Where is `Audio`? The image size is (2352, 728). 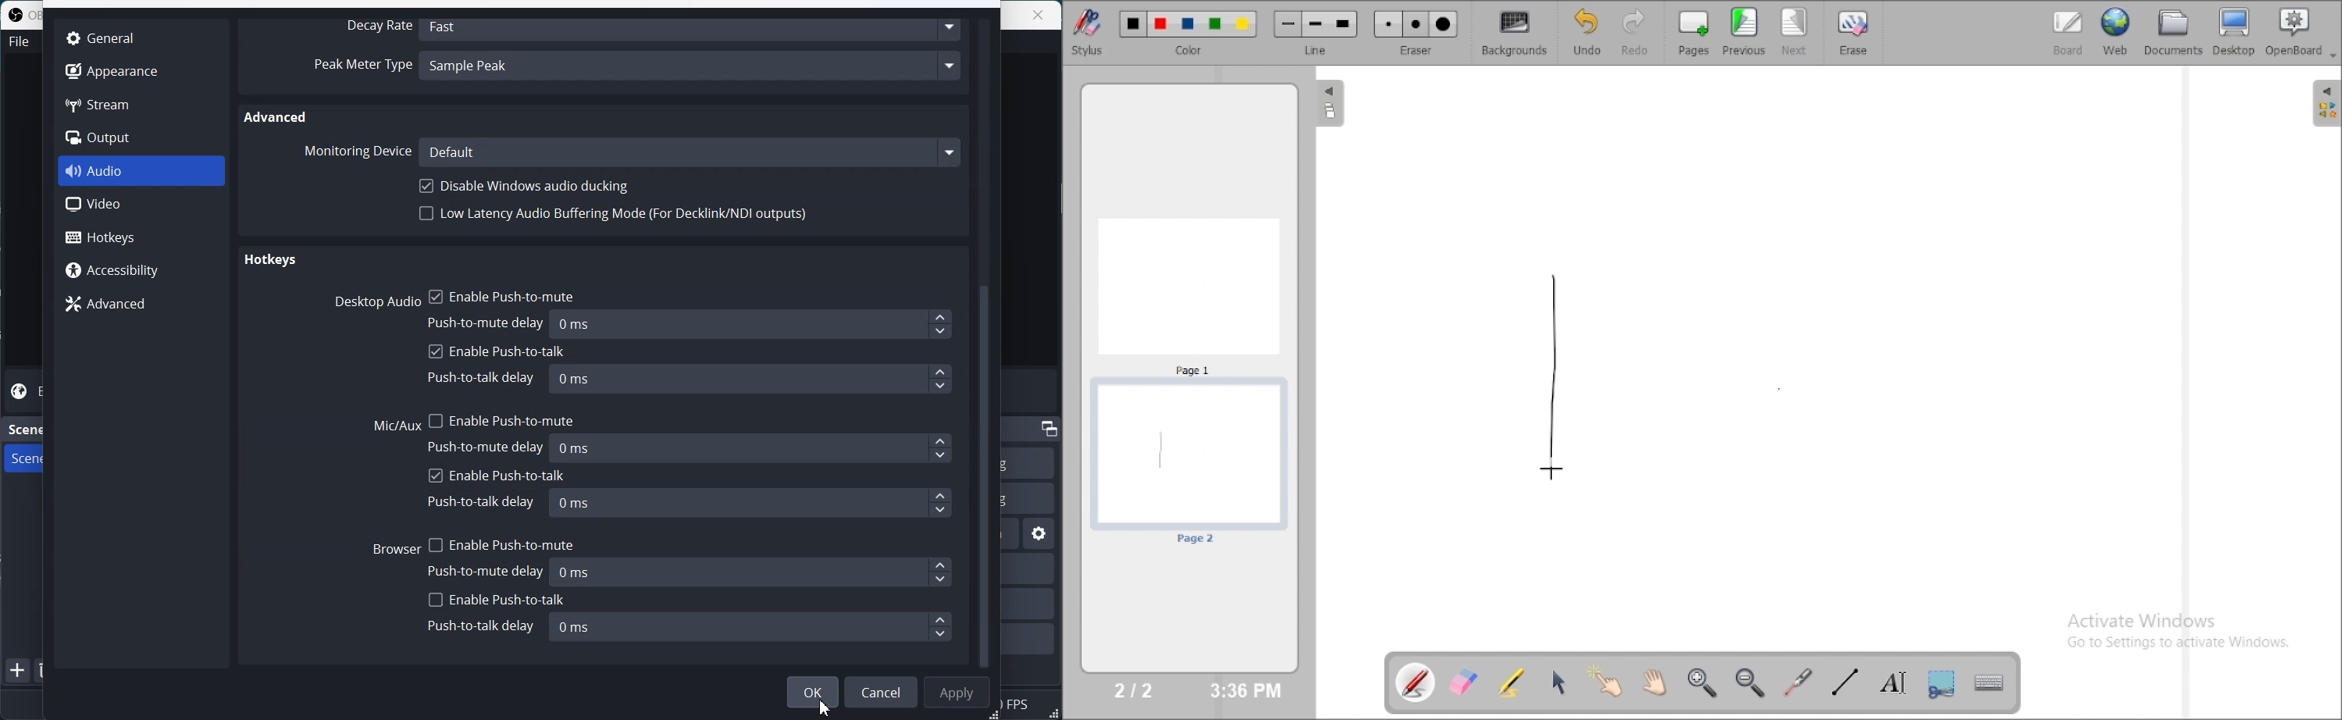
Audio is located at coordinates (142, 171).